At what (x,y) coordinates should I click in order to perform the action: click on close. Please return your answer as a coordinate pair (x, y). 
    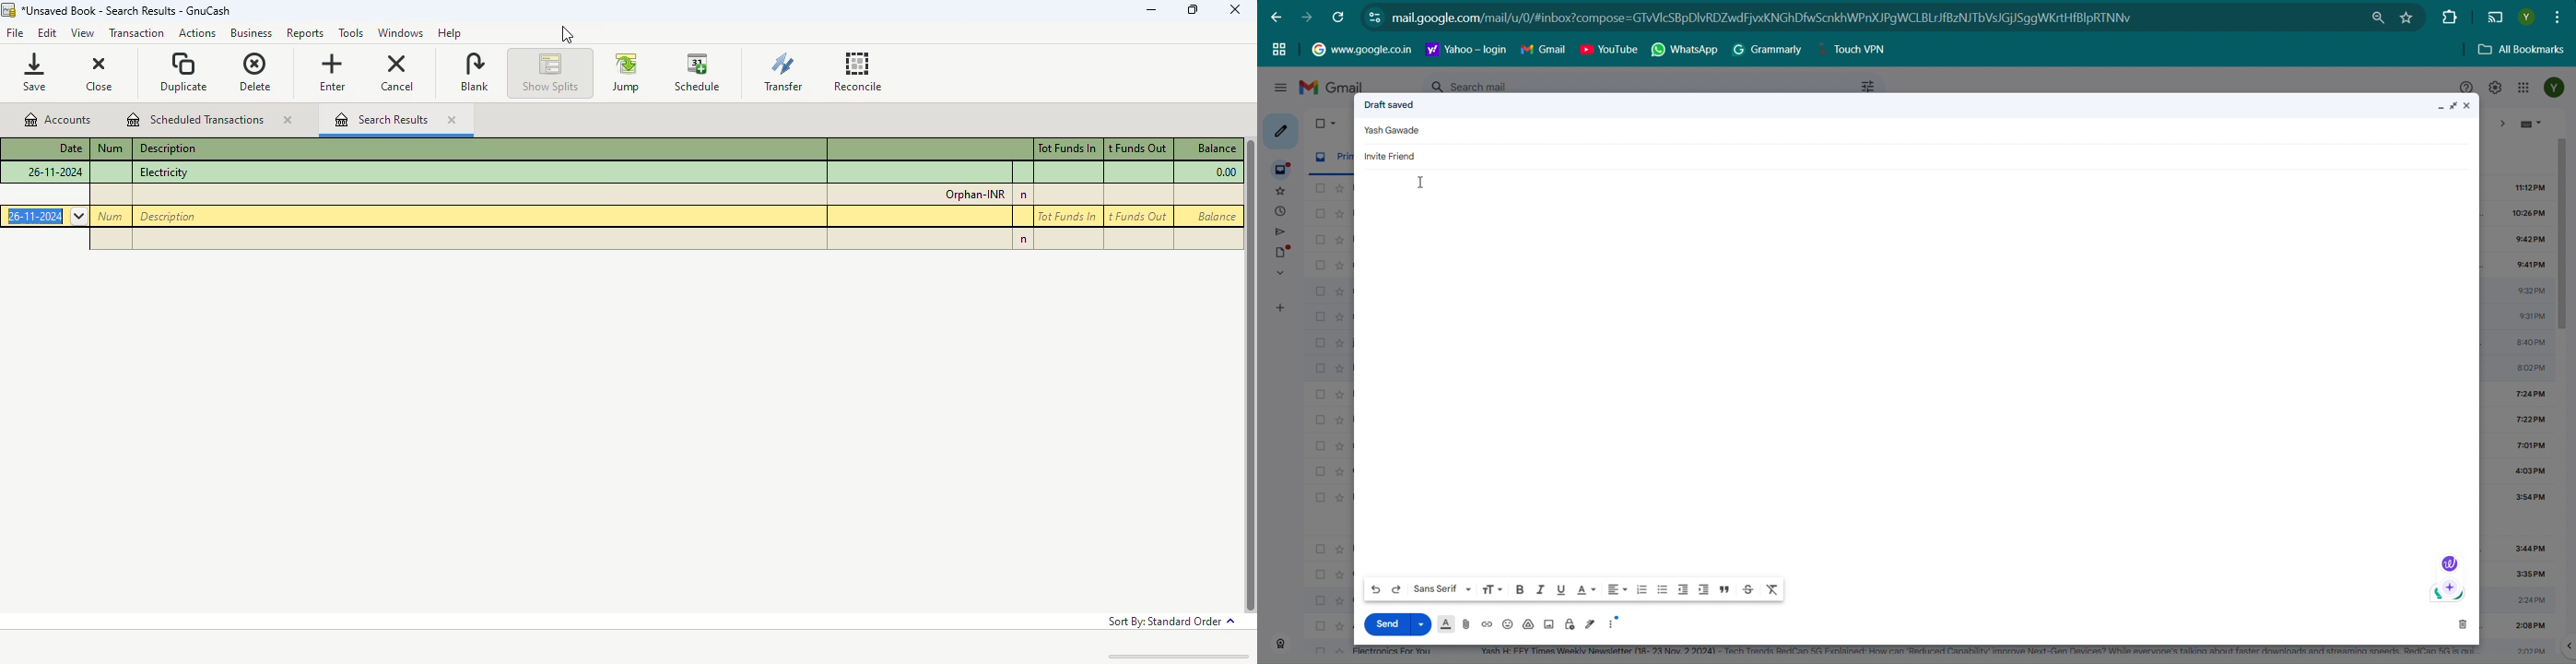
    Looking at the image, I should click on (1236, 9).